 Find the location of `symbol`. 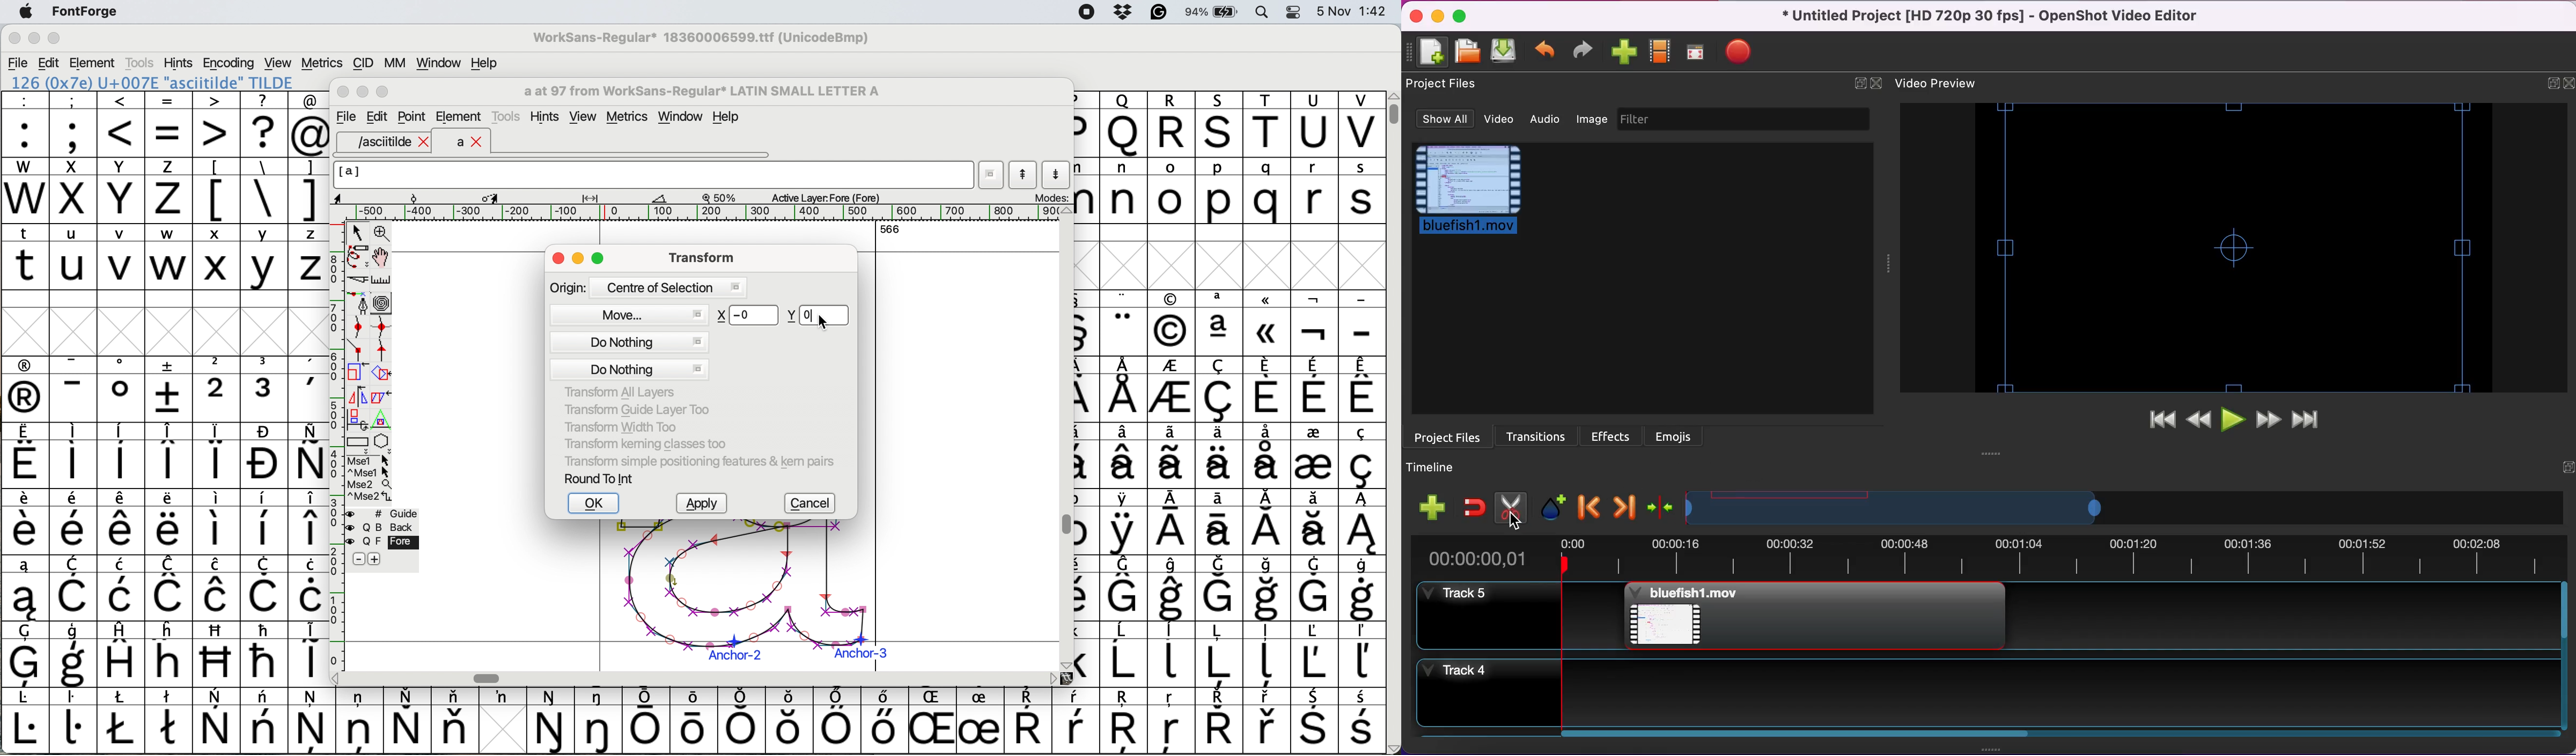

symbol is located at coordinates (1124, 323).